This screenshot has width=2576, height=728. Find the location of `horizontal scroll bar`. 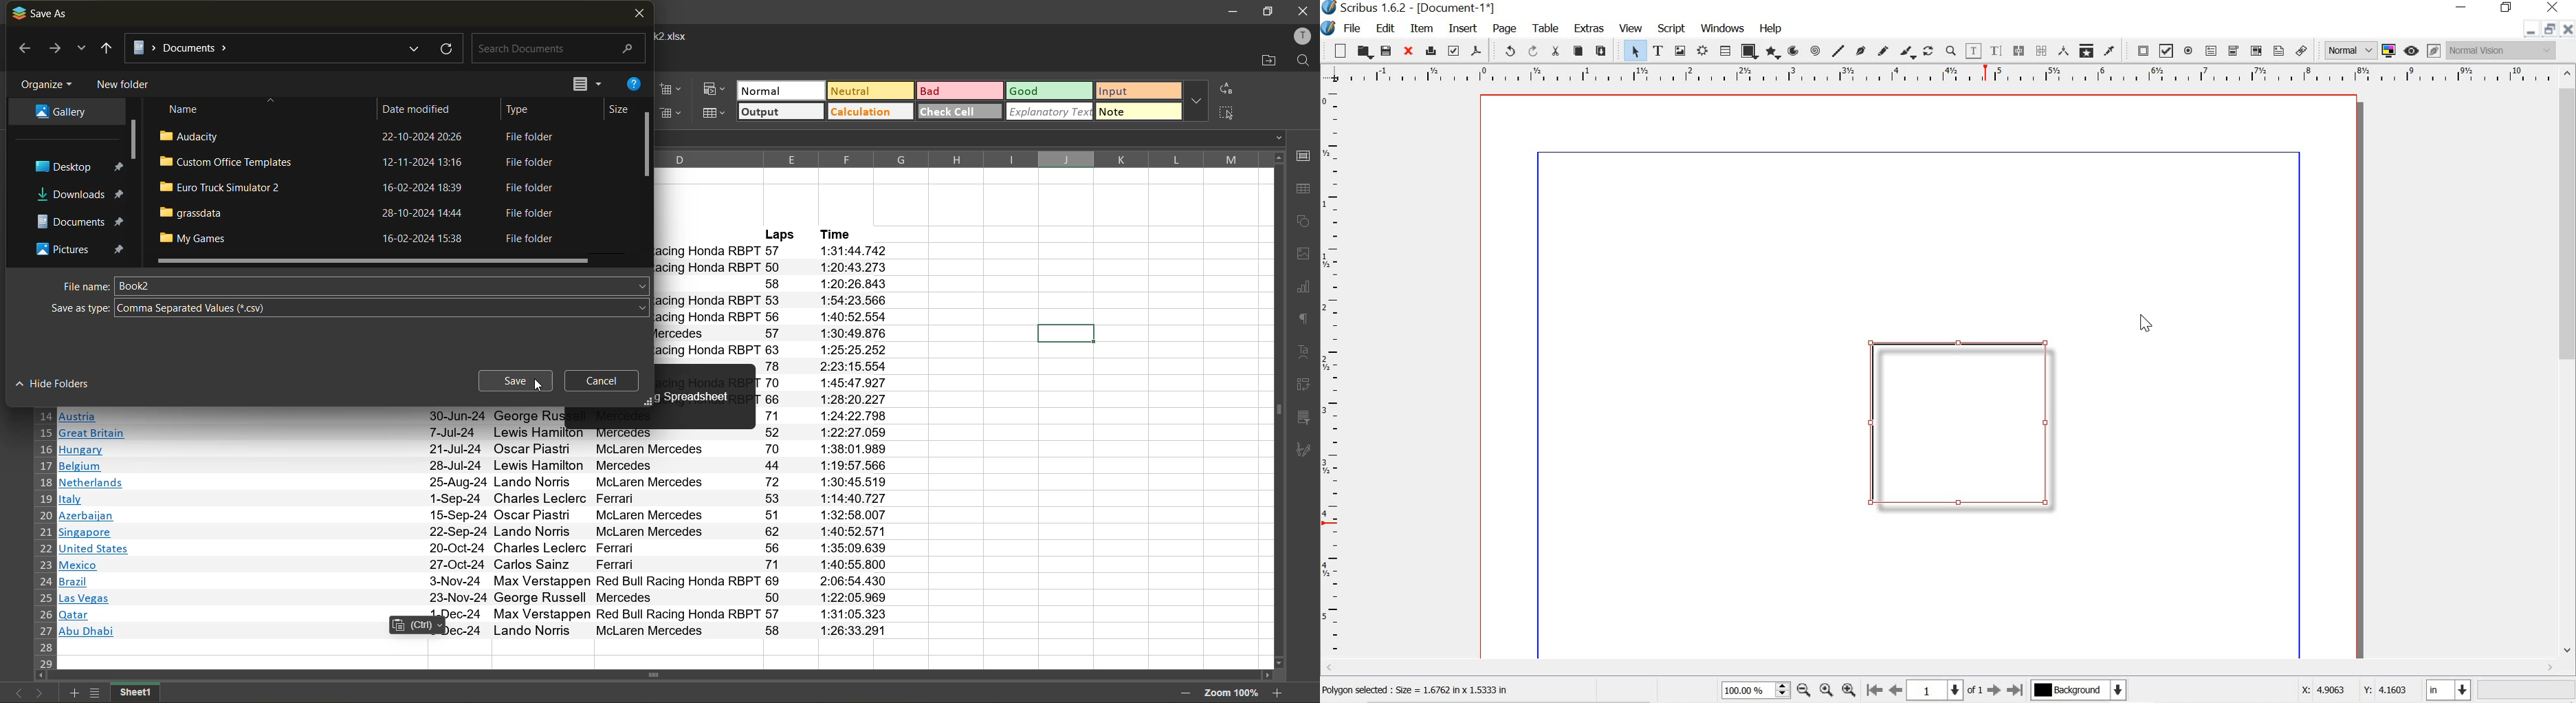

horizontal scroll bar is located at coordinates (373, 261).